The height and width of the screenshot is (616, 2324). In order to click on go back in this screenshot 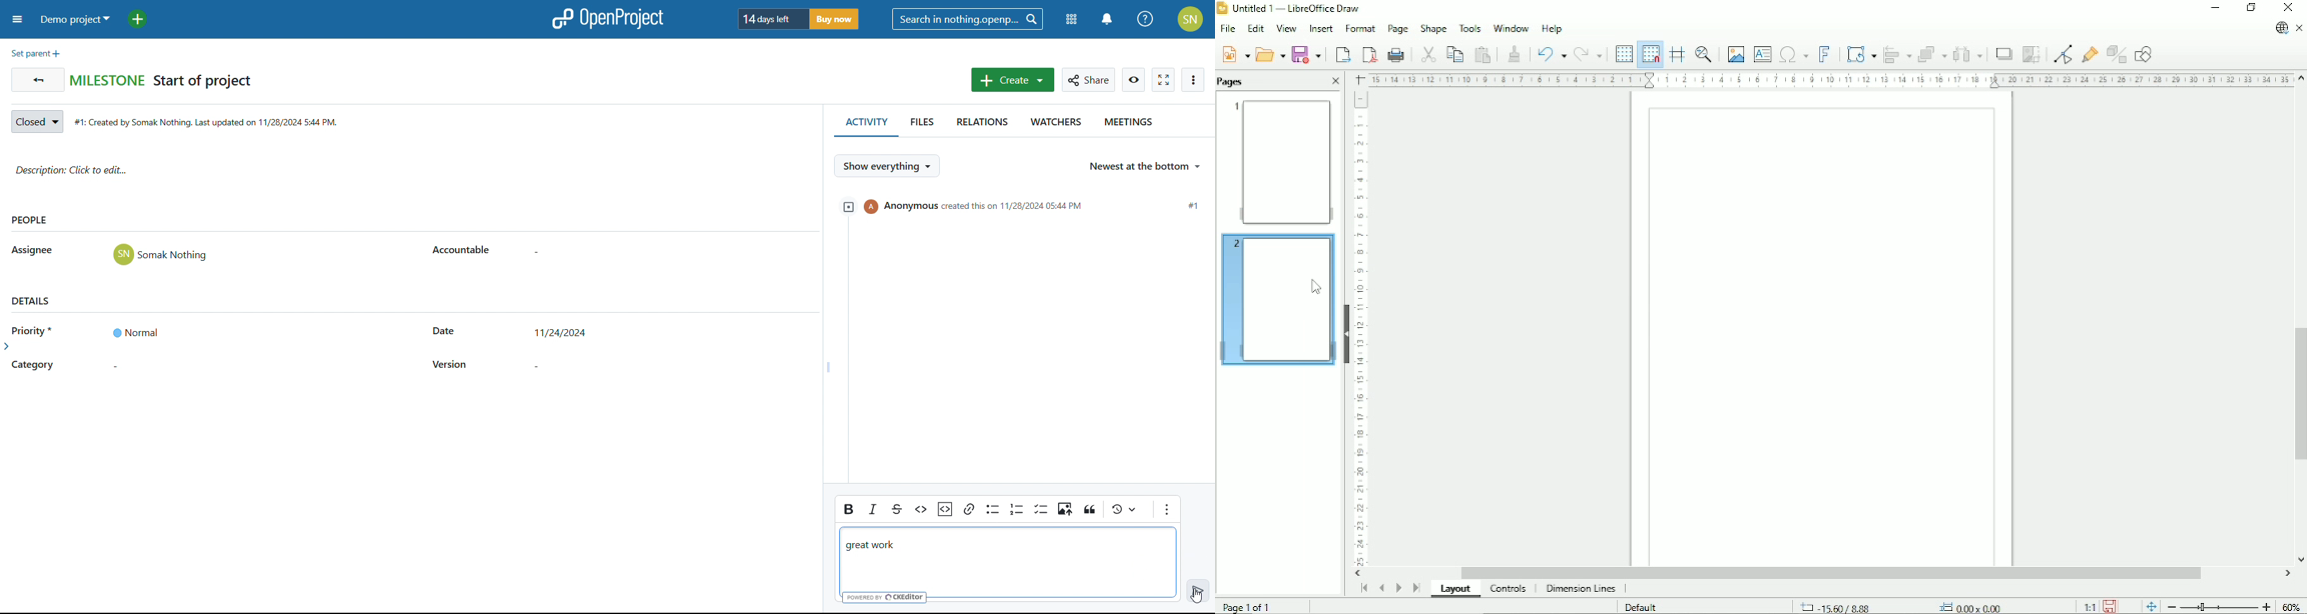, I will do `click(38, 80)`.